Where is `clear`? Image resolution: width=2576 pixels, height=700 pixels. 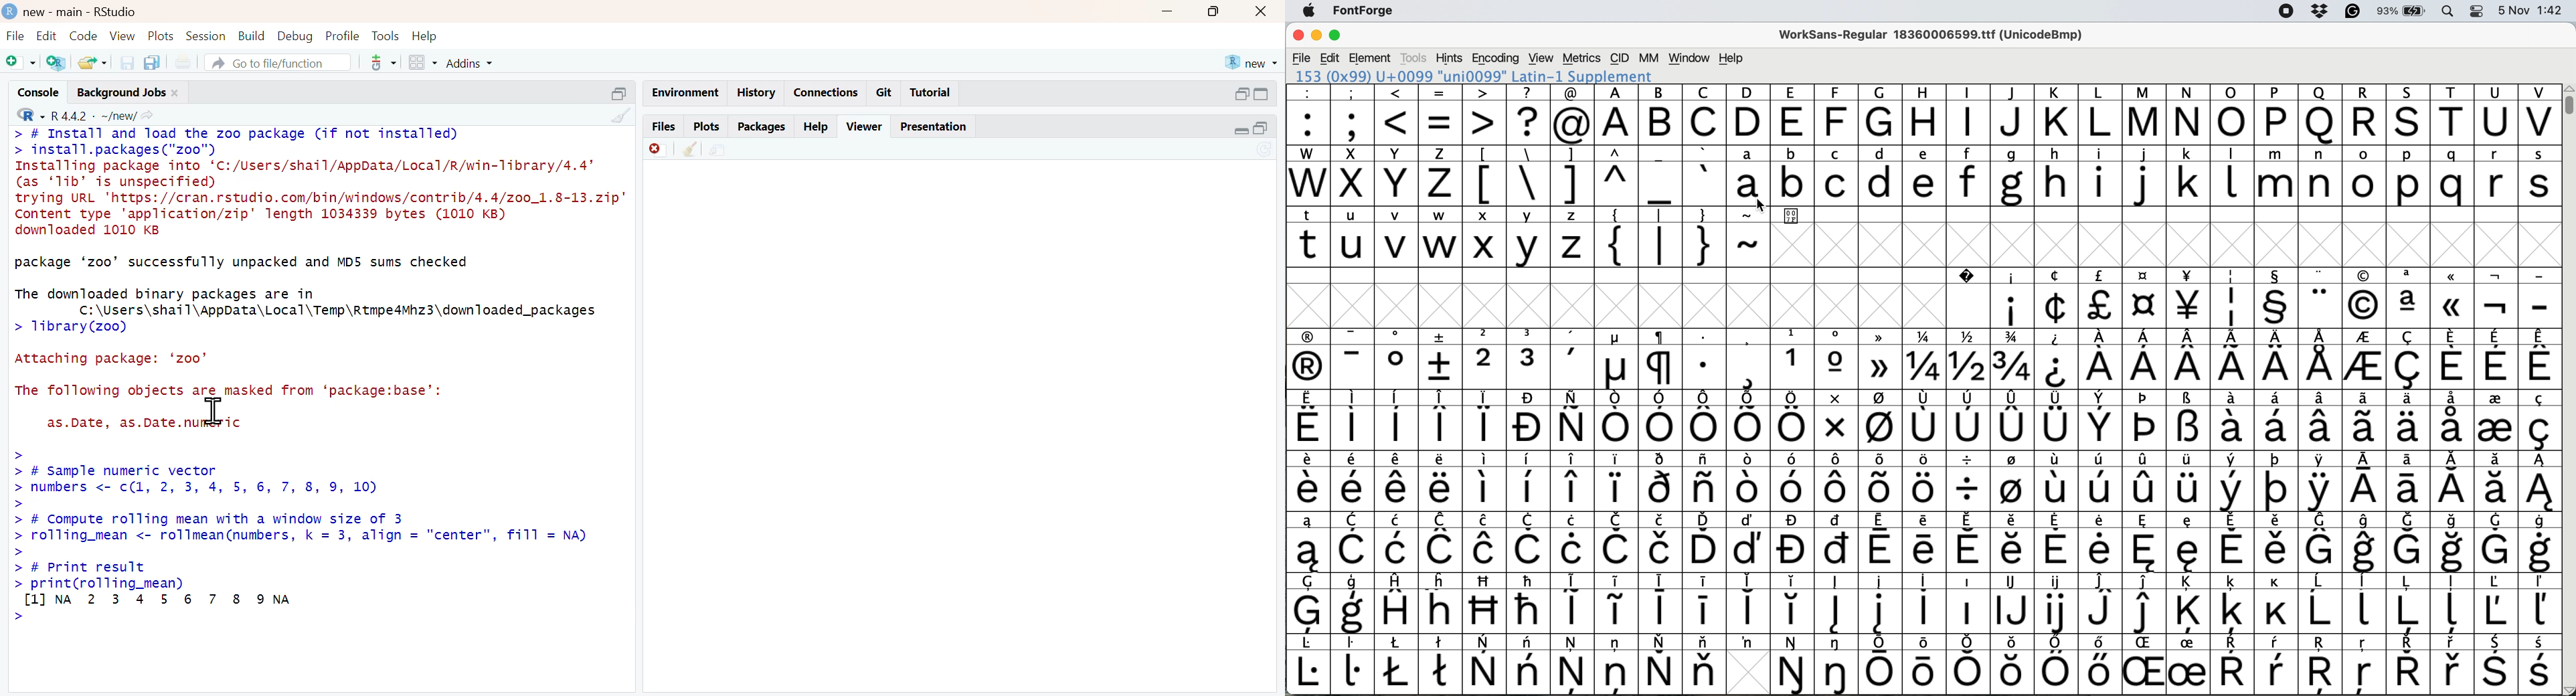 clear is located at coordinates (692, 149).